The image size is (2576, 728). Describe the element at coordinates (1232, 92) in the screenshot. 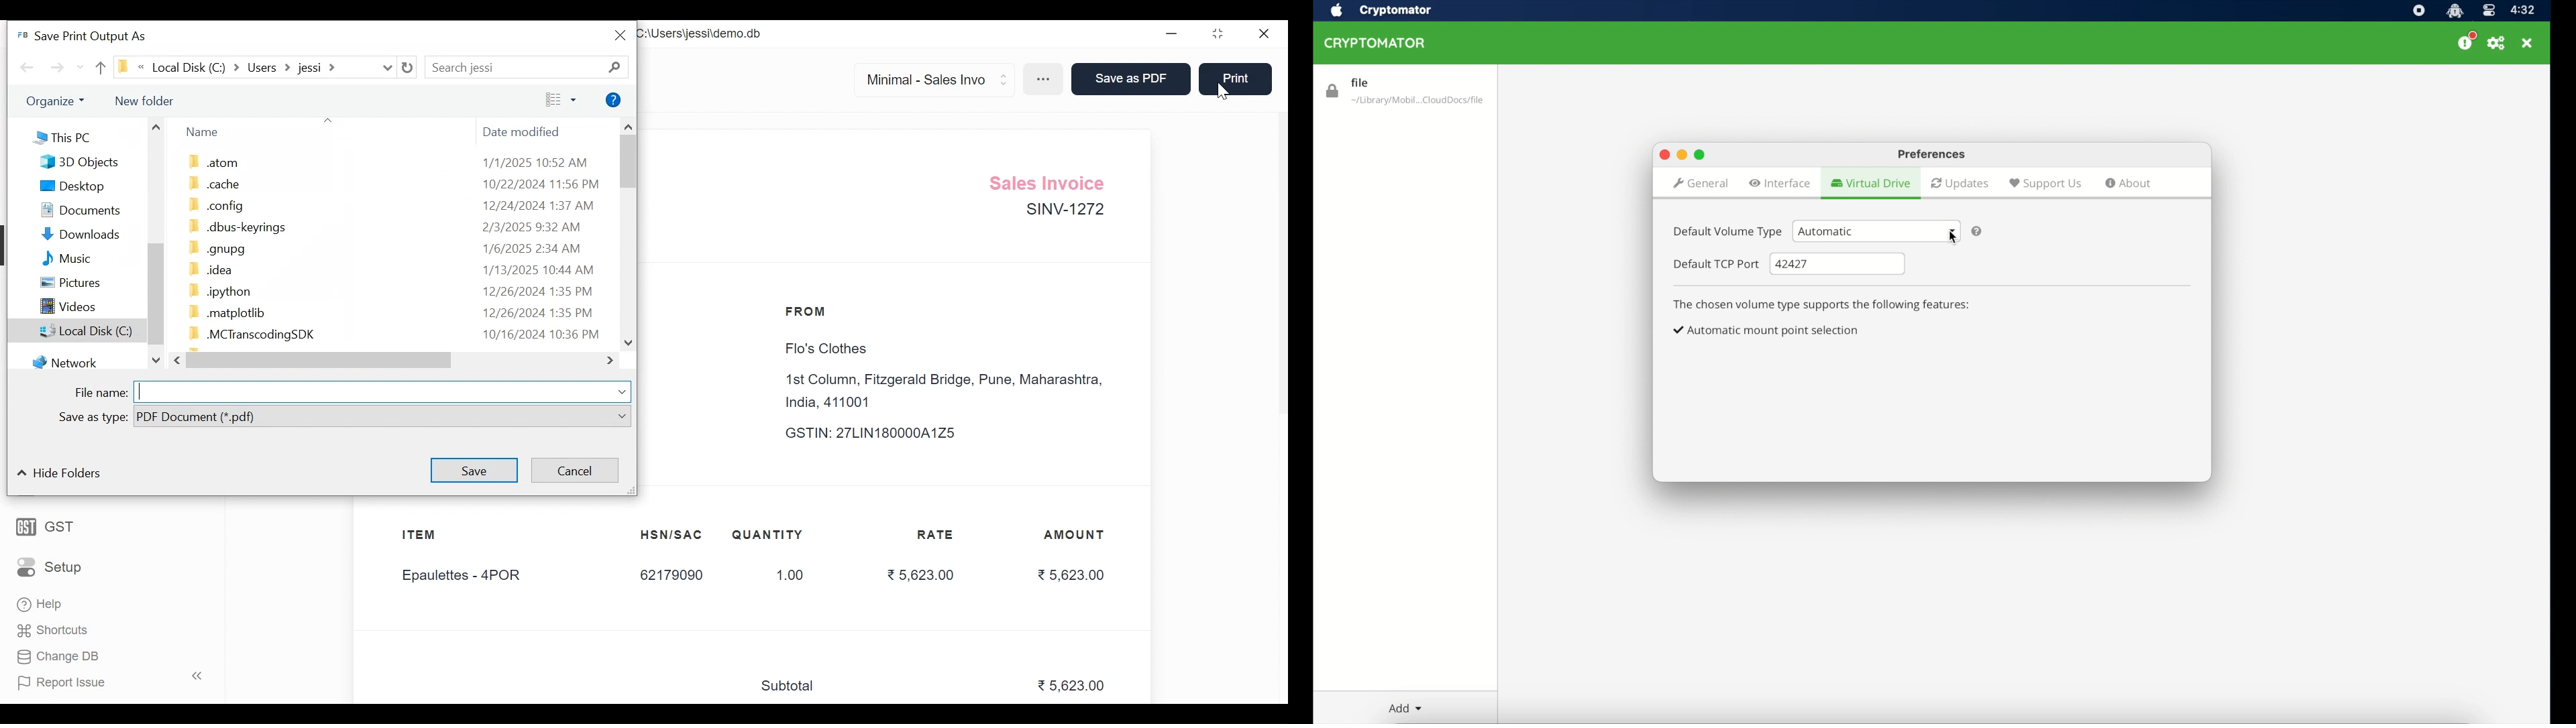

I see `cursor` at that location.